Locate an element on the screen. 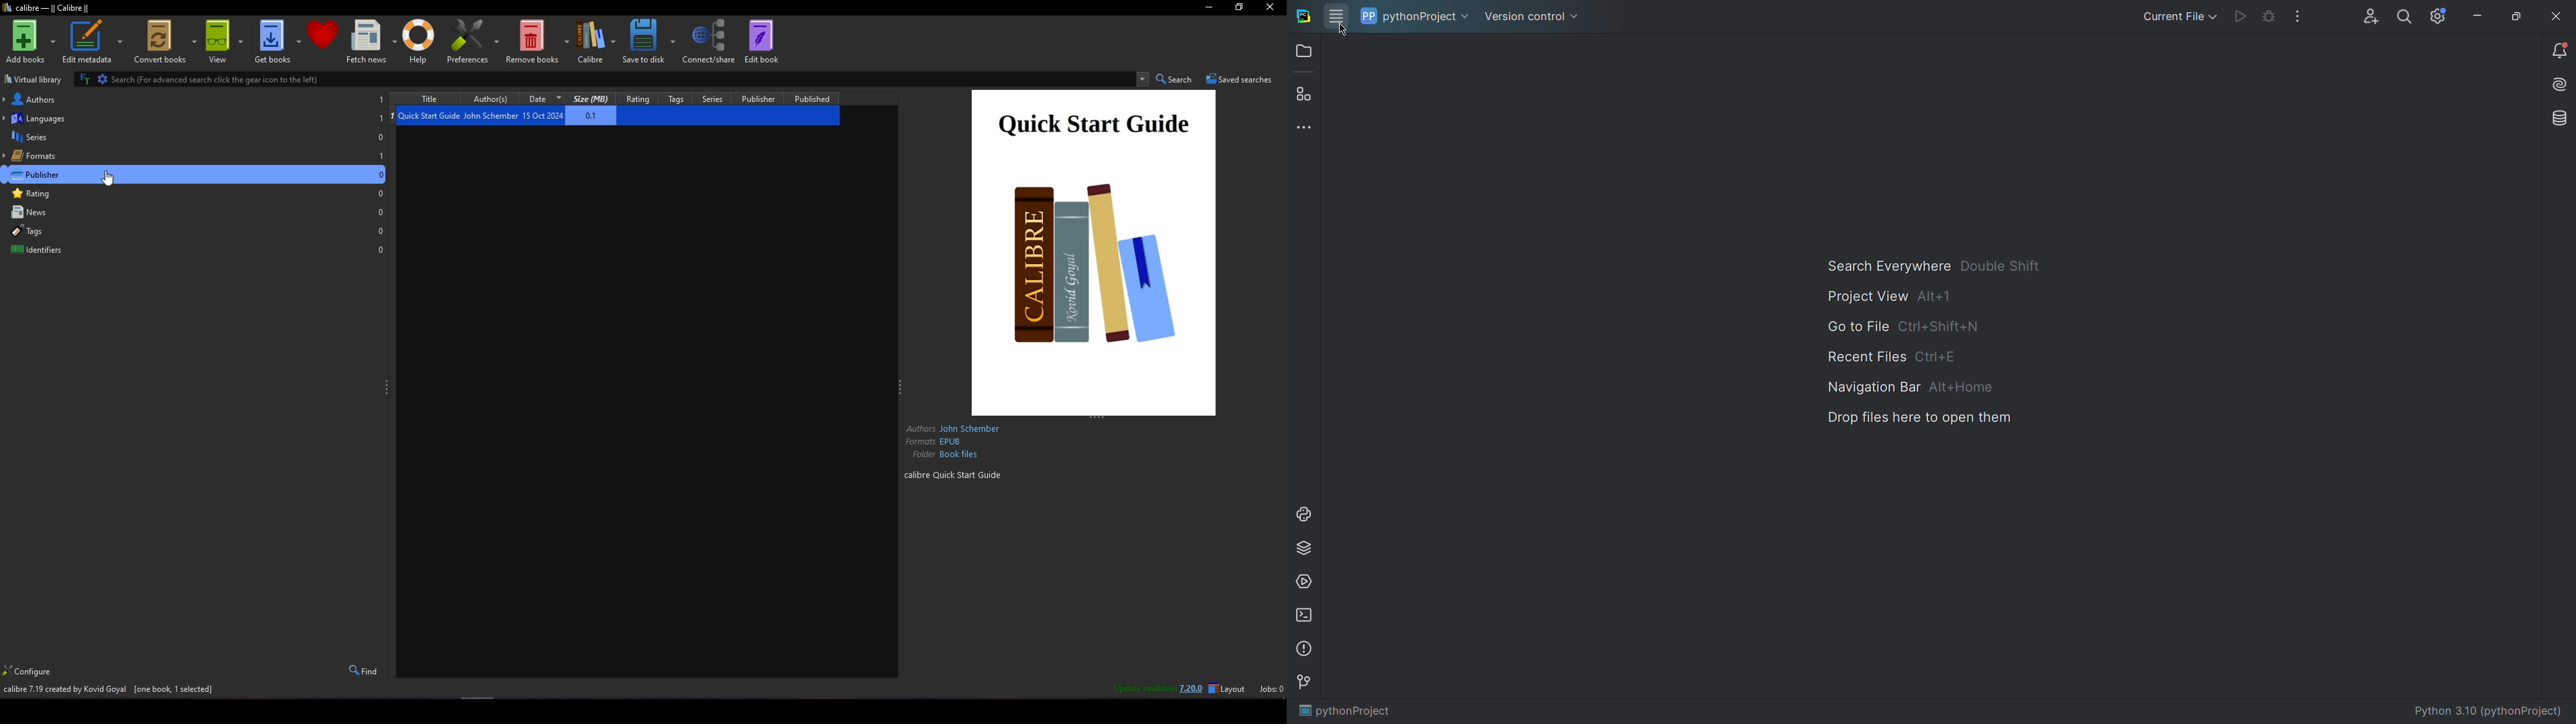  Recent Files is located at coordinates (1904, 355).